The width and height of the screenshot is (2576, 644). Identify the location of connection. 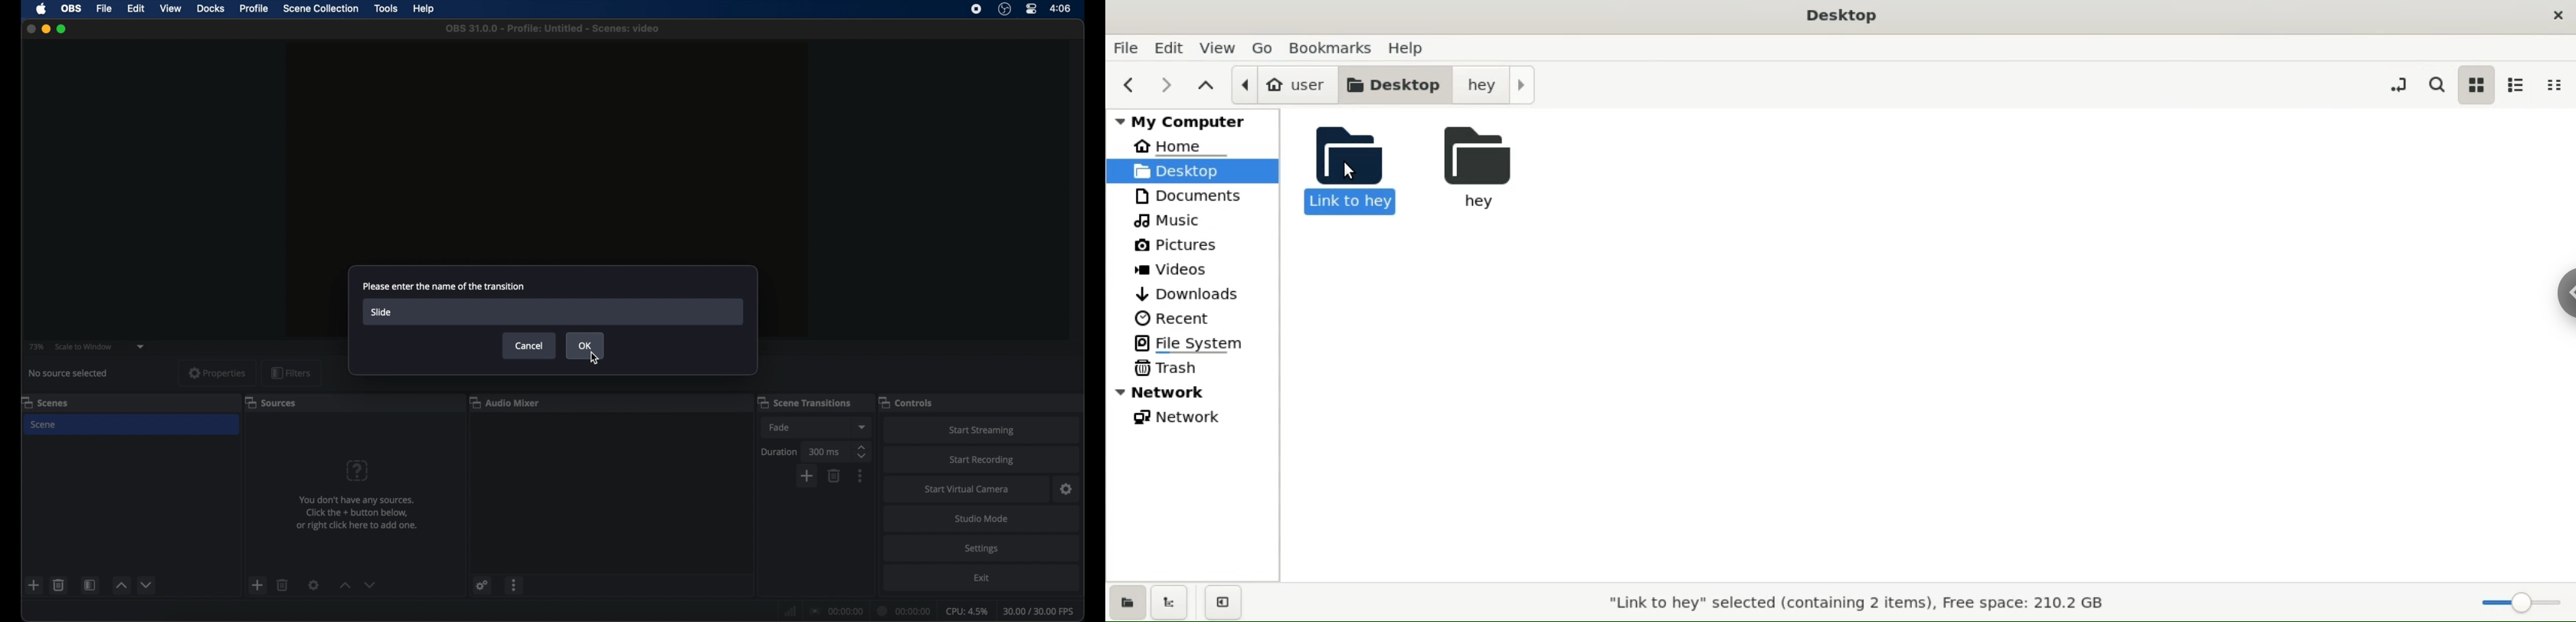
(836, 610).